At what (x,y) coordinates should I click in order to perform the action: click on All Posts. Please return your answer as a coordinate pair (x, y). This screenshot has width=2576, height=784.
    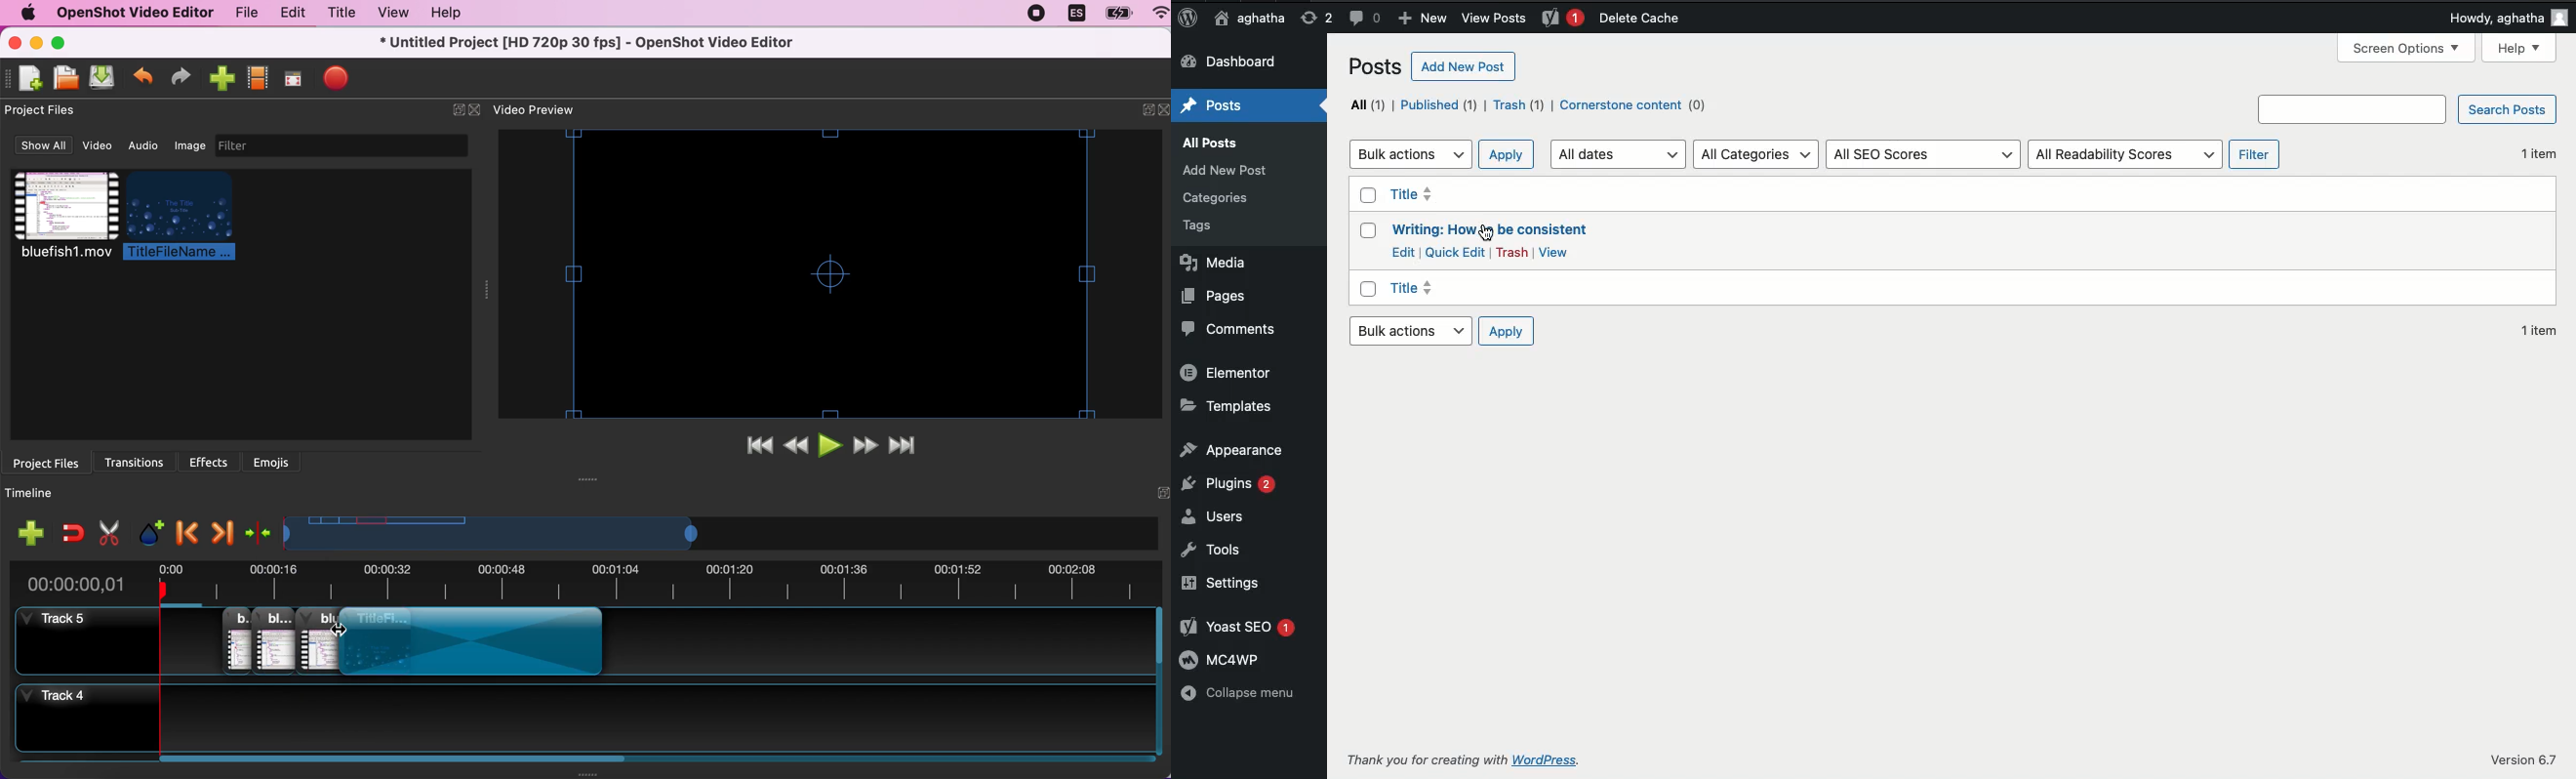
    Looking at the image, I should click on (1208, 141).